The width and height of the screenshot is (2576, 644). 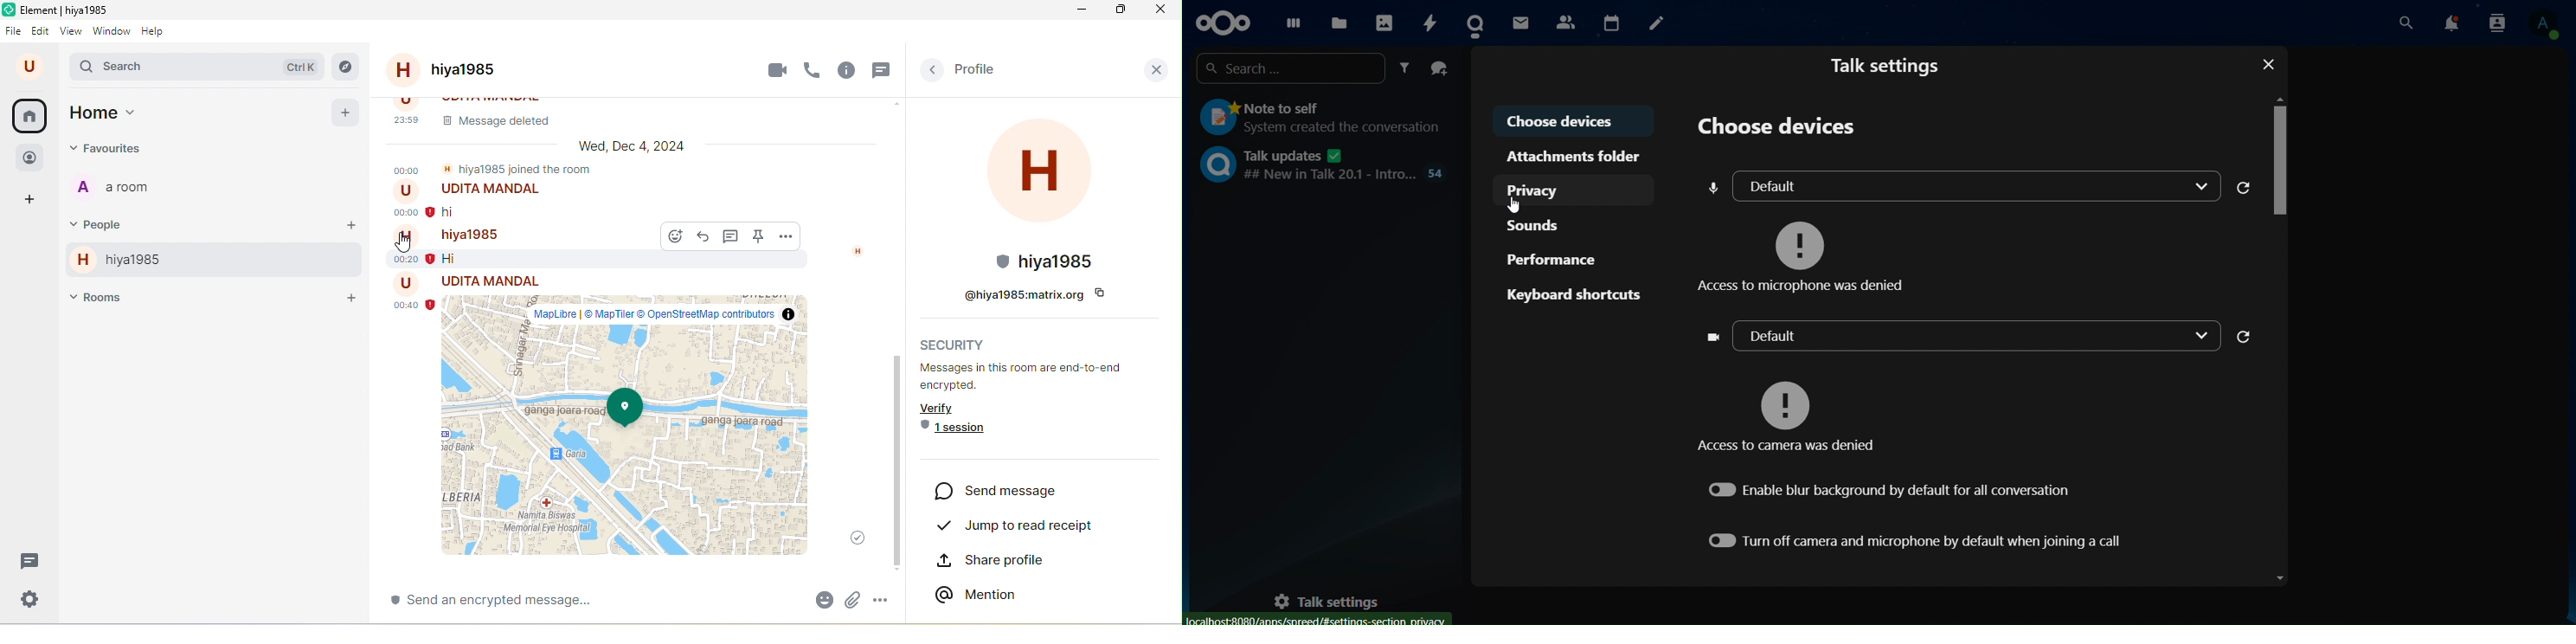 I want to click on calendar, so click(x=1611, y=20).